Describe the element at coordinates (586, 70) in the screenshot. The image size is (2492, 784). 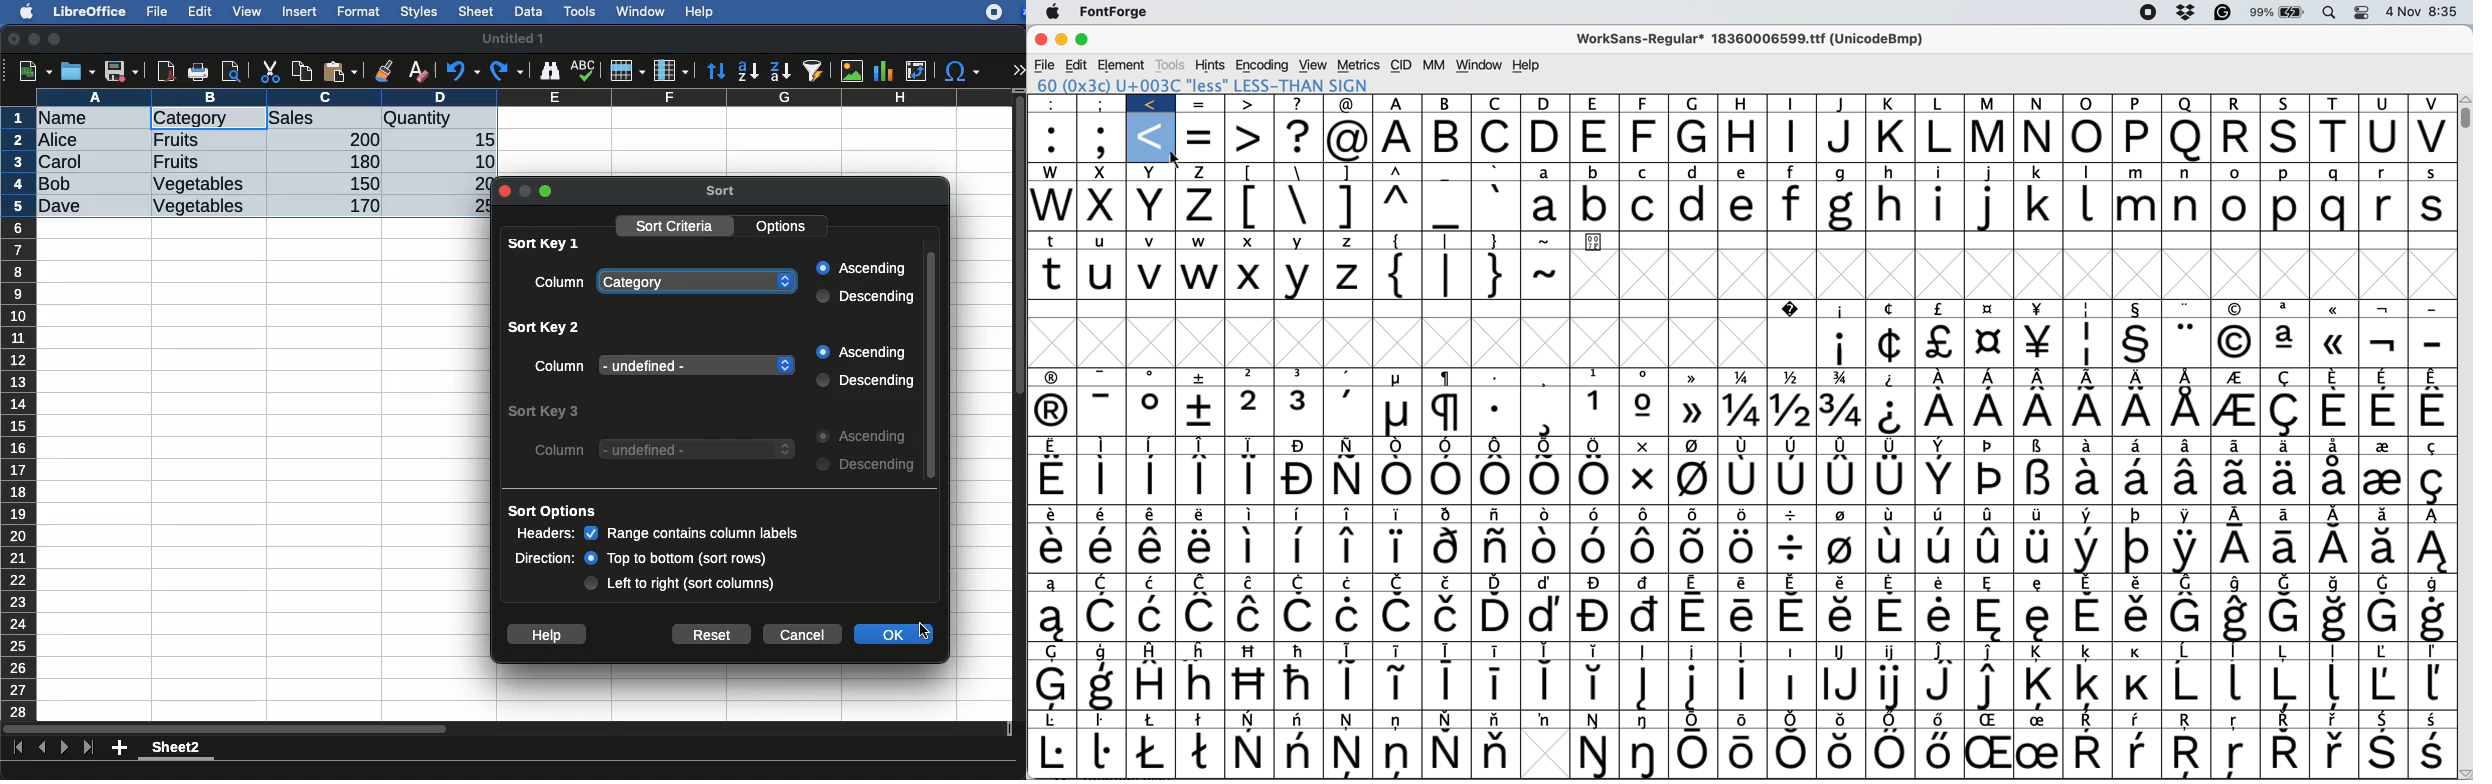
I see `spell check` at that location.